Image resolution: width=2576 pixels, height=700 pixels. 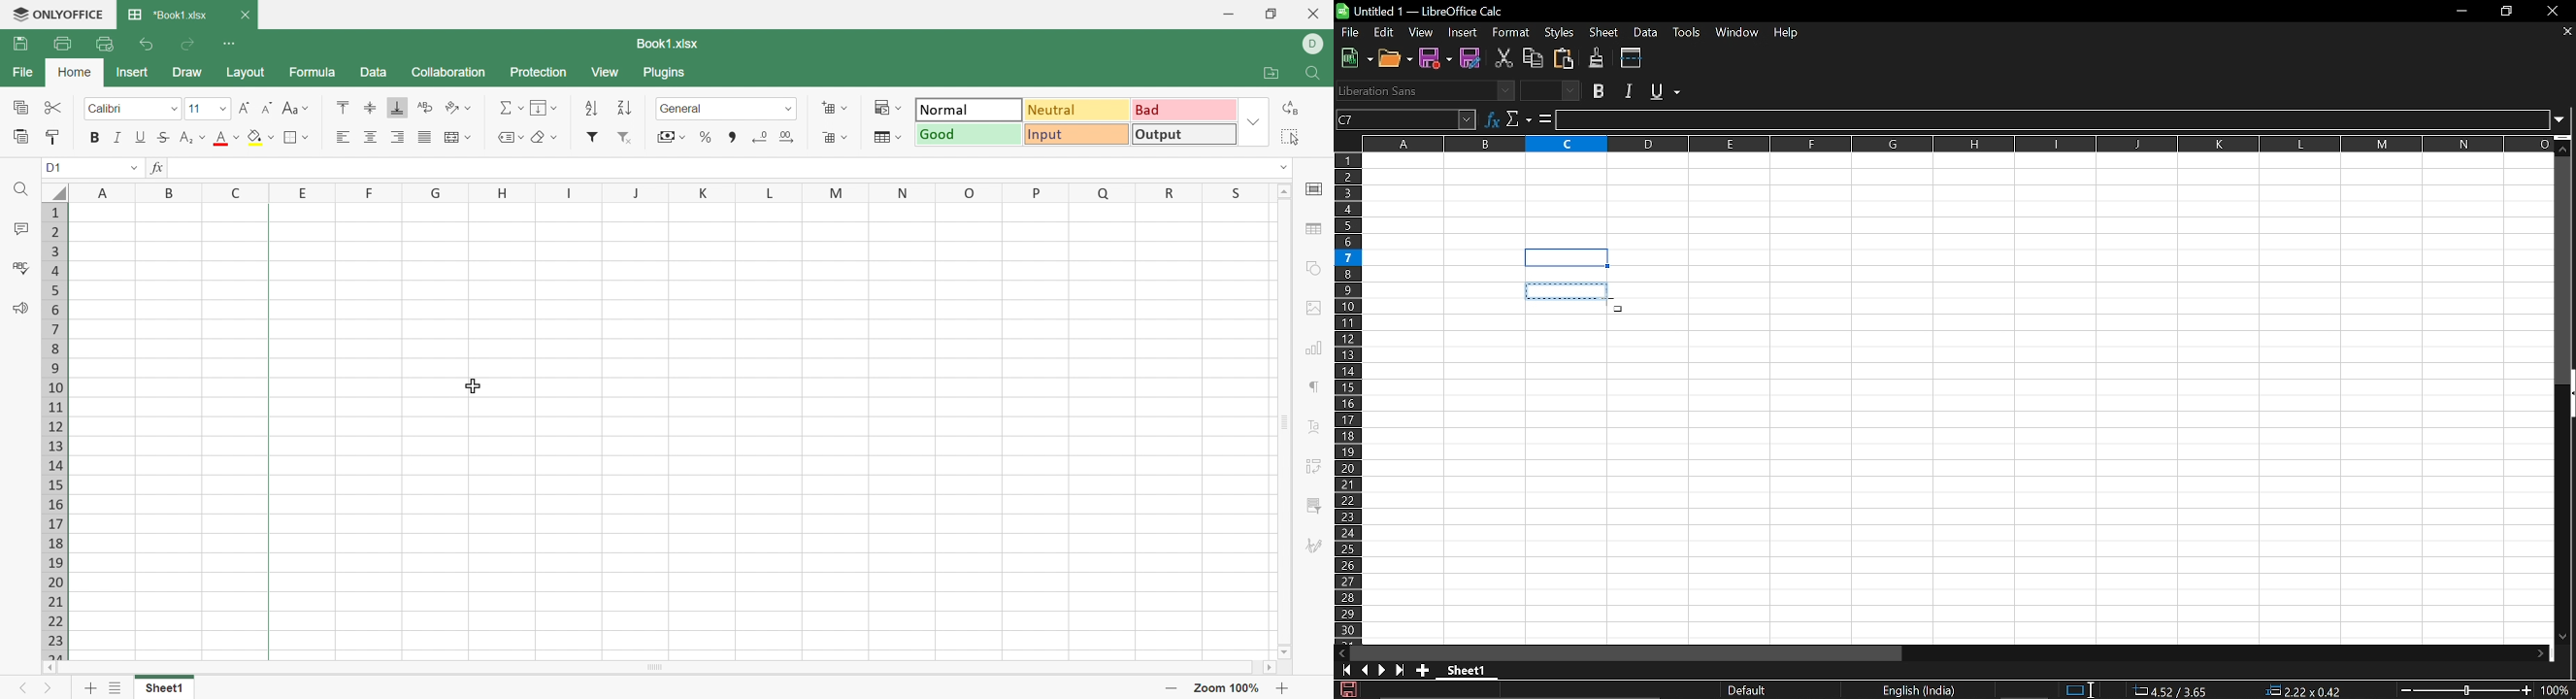 What do you see at coordinates (449, 107) in the screenshot?
I see `Orientation` at bounding box center [449, 107].